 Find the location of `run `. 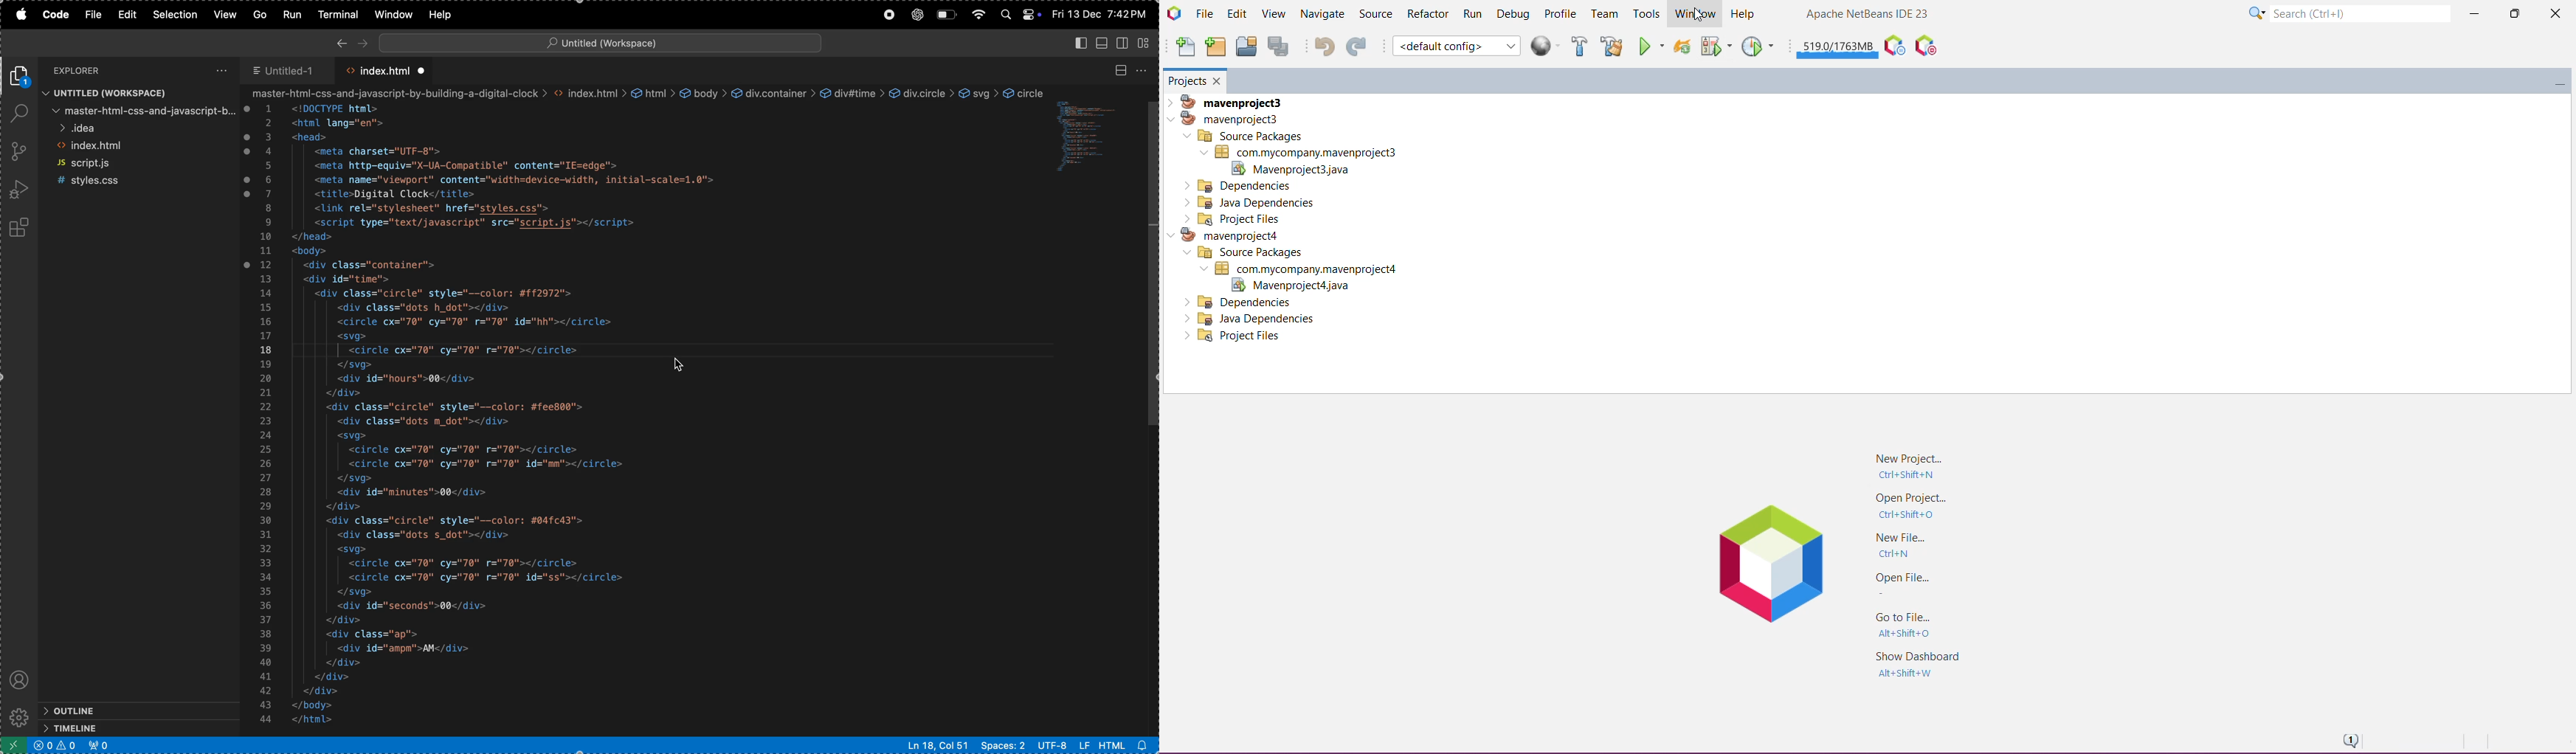

run  is located at coordinates (291, 13).